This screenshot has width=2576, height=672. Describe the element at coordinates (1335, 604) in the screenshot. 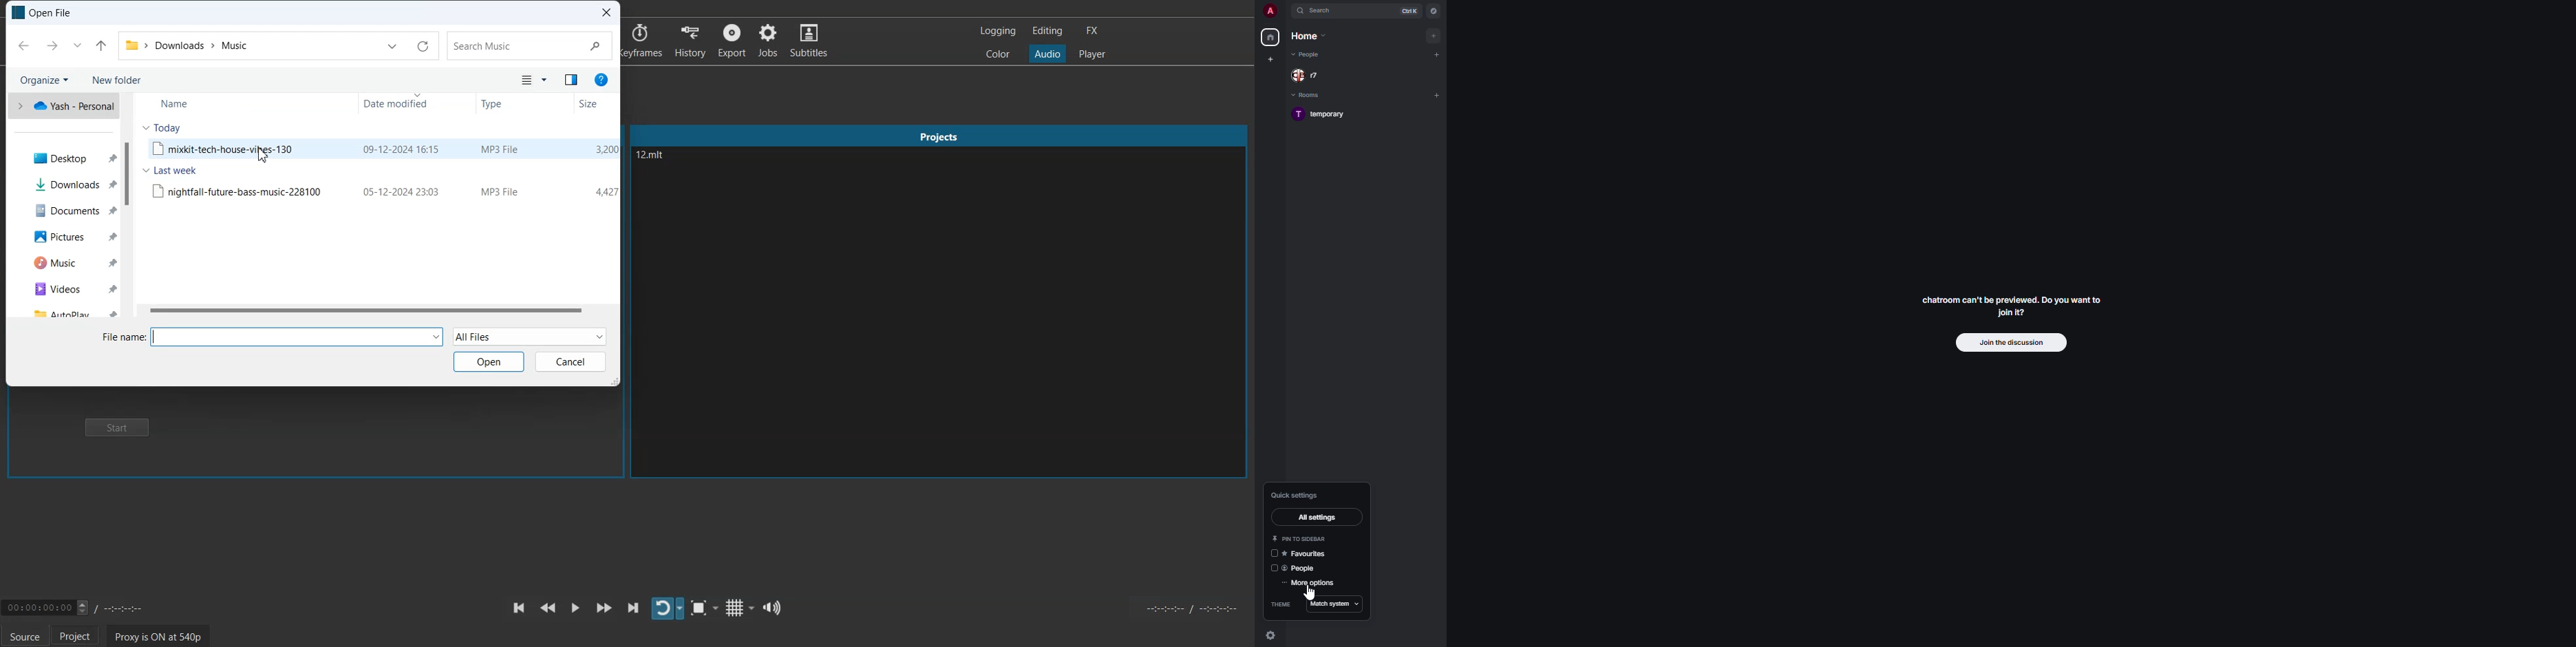

I see `match system` at that location.